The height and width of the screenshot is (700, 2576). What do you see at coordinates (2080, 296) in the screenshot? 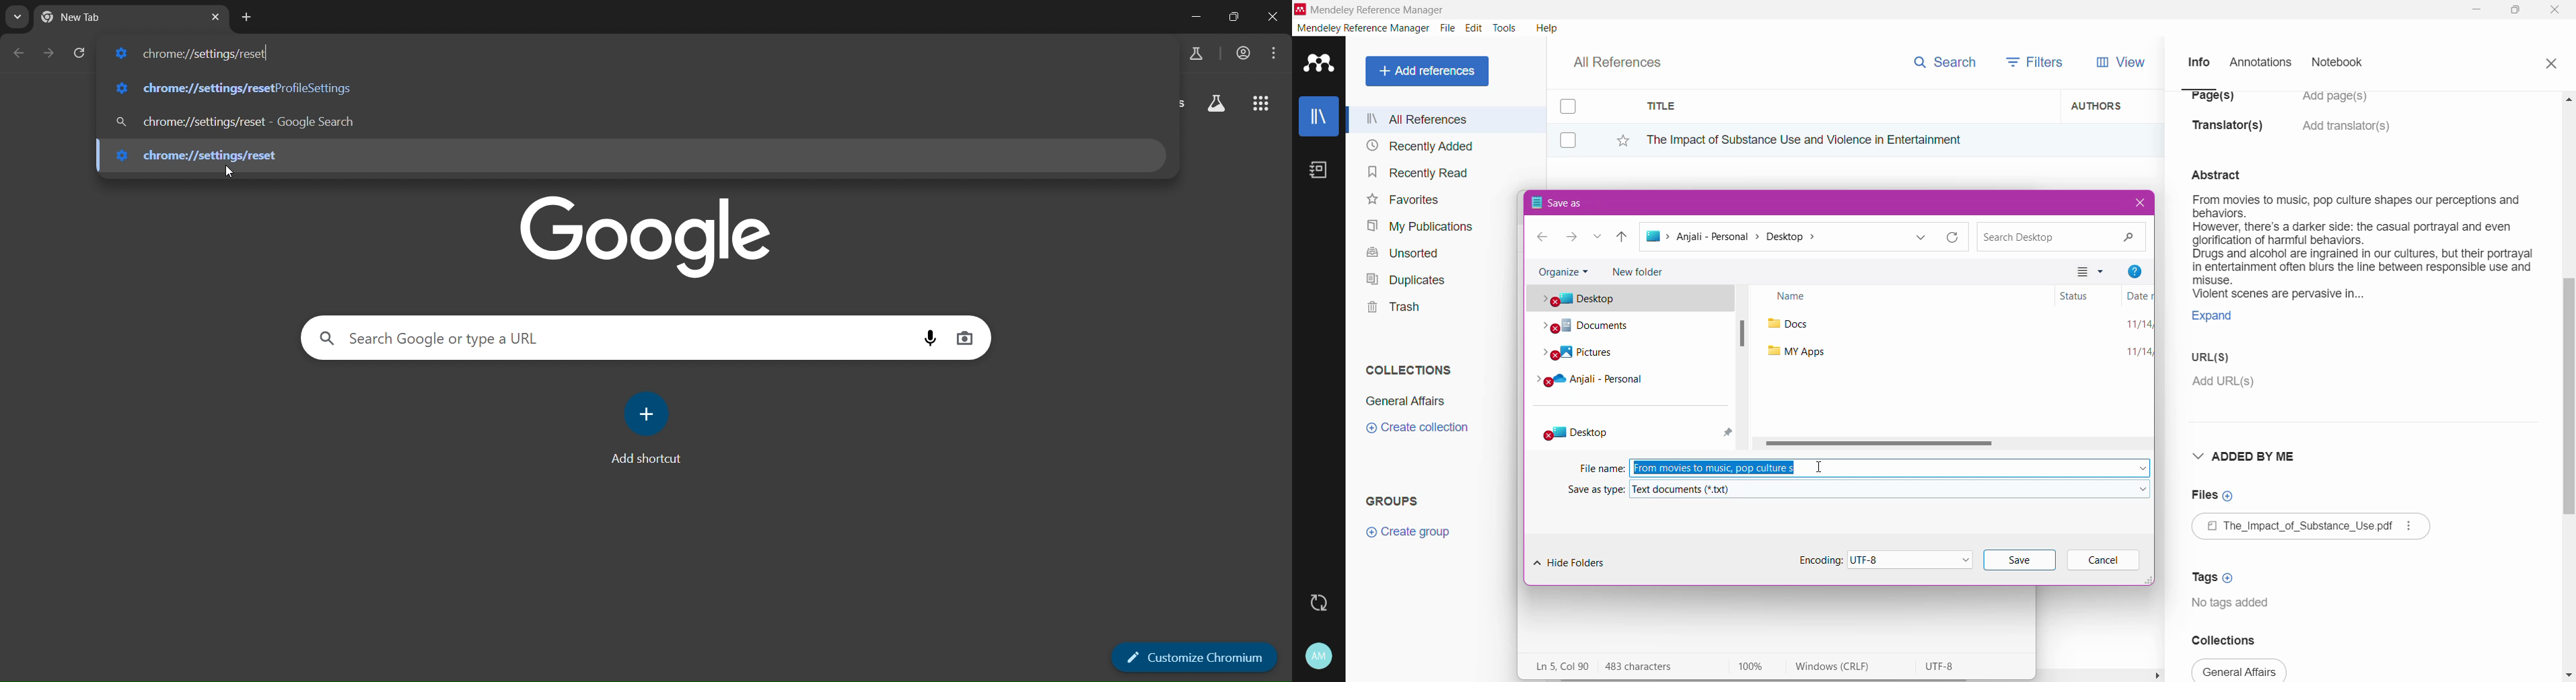
I see `Status` at bounding box center [2080, 296].